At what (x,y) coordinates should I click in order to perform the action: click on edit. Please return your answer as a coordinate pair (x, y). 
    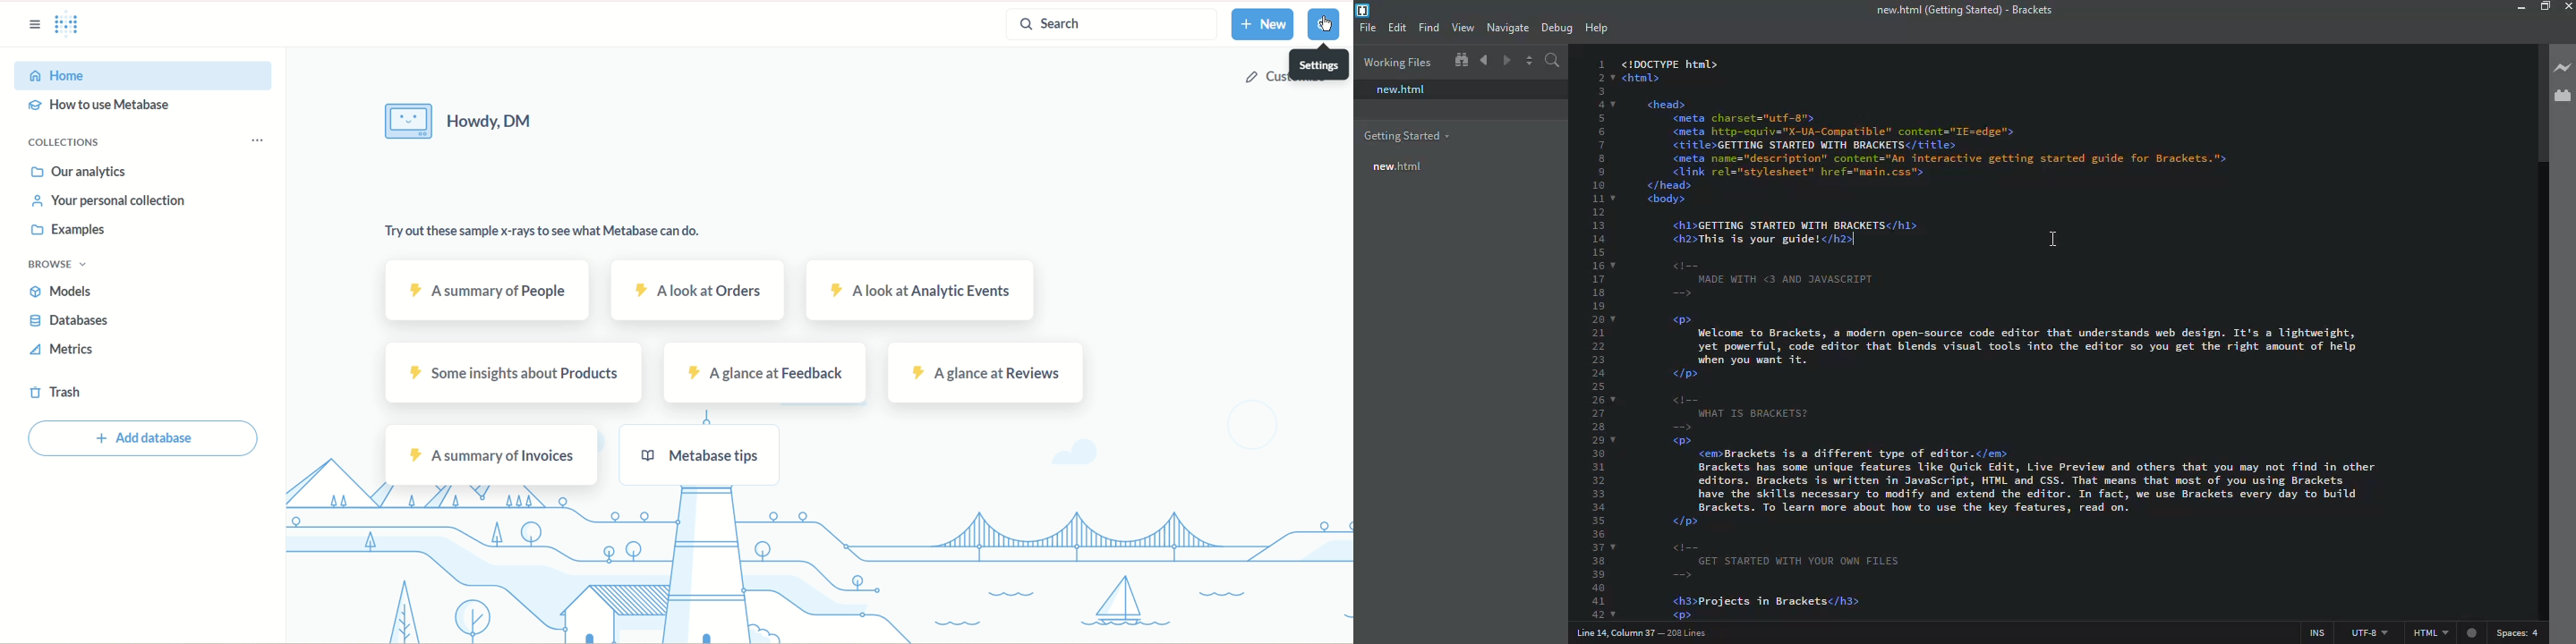
    Looking at the image, I should click on (1398, 27).